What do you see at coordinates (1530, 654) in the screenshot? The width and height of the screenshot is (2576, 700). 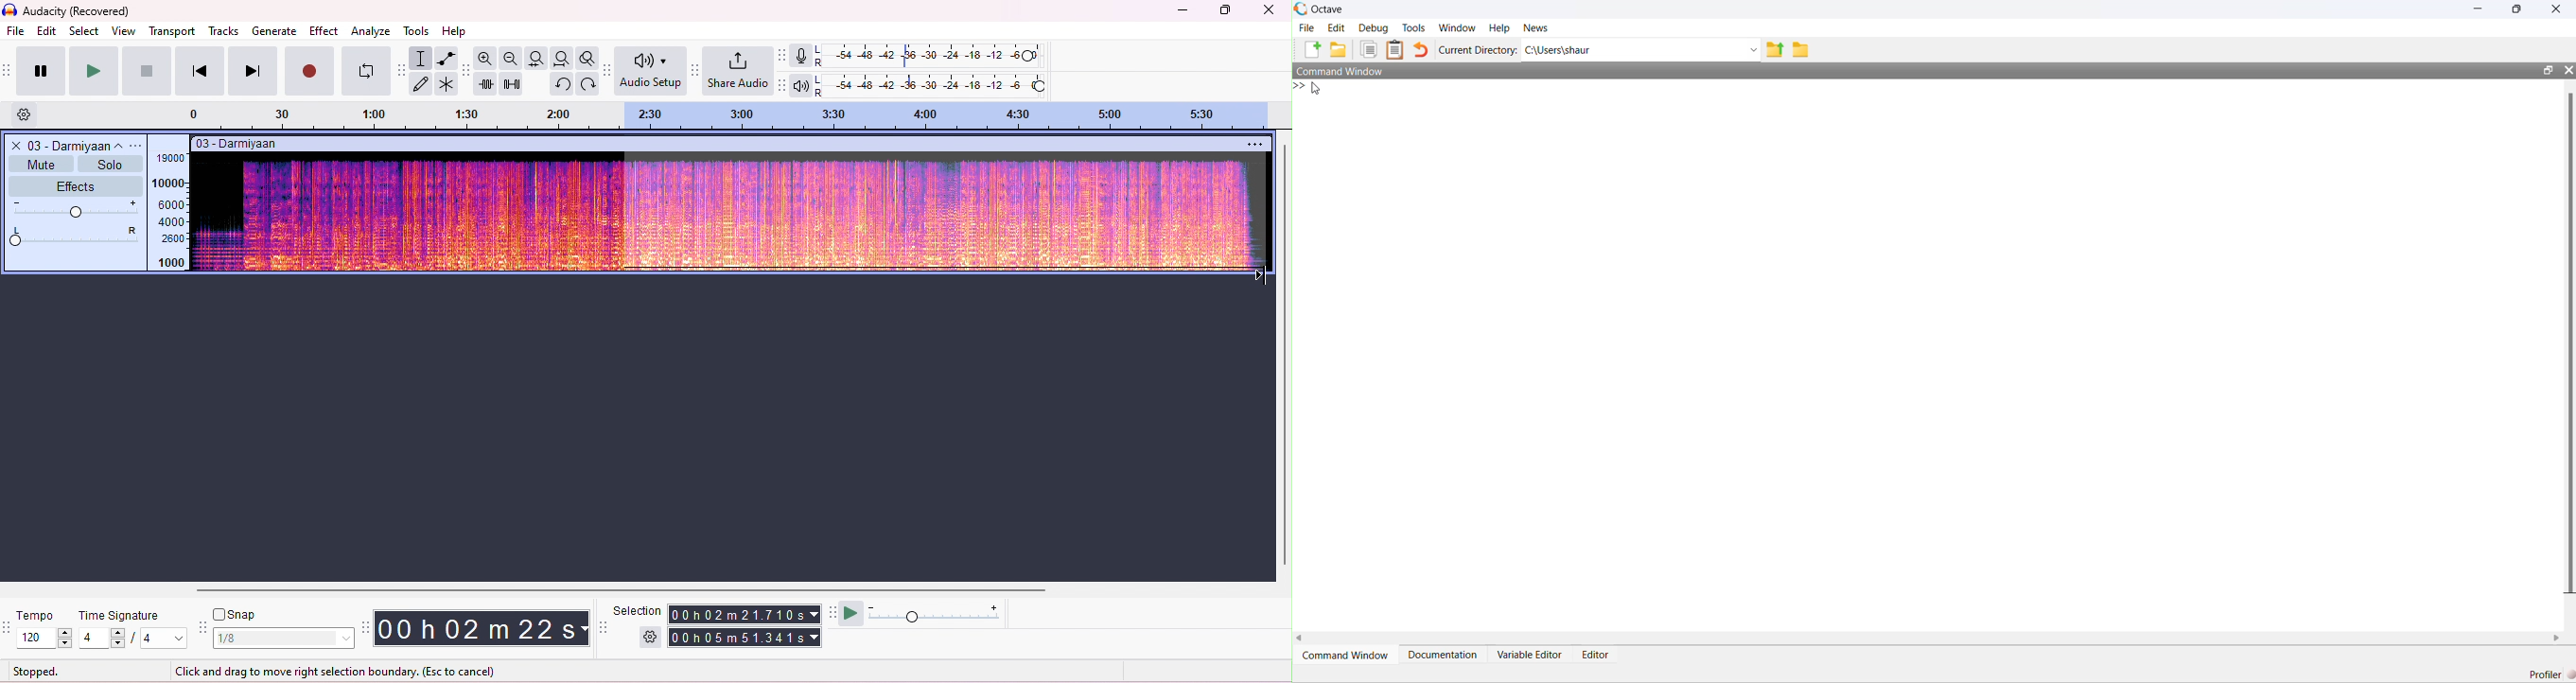 I see `Variable Editor` at bounding box center [1530, 654].